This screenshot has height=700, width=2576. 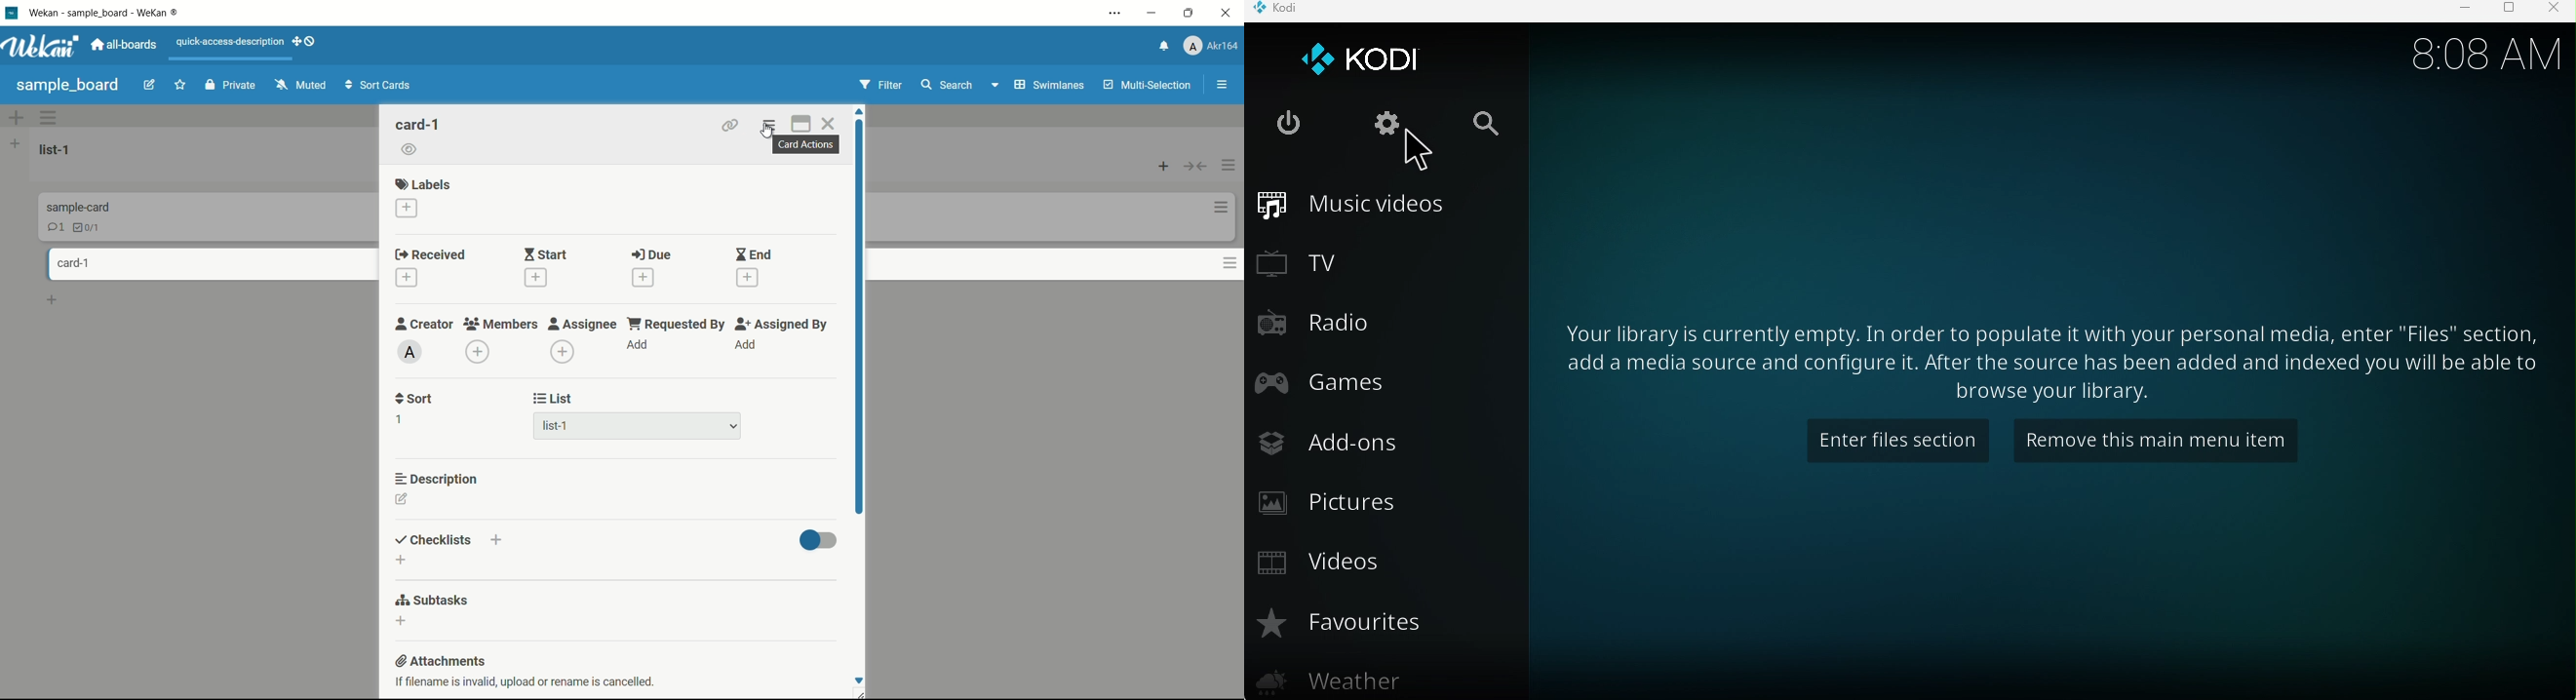 I want to click on sample_ board, so click(x=69, y=84).